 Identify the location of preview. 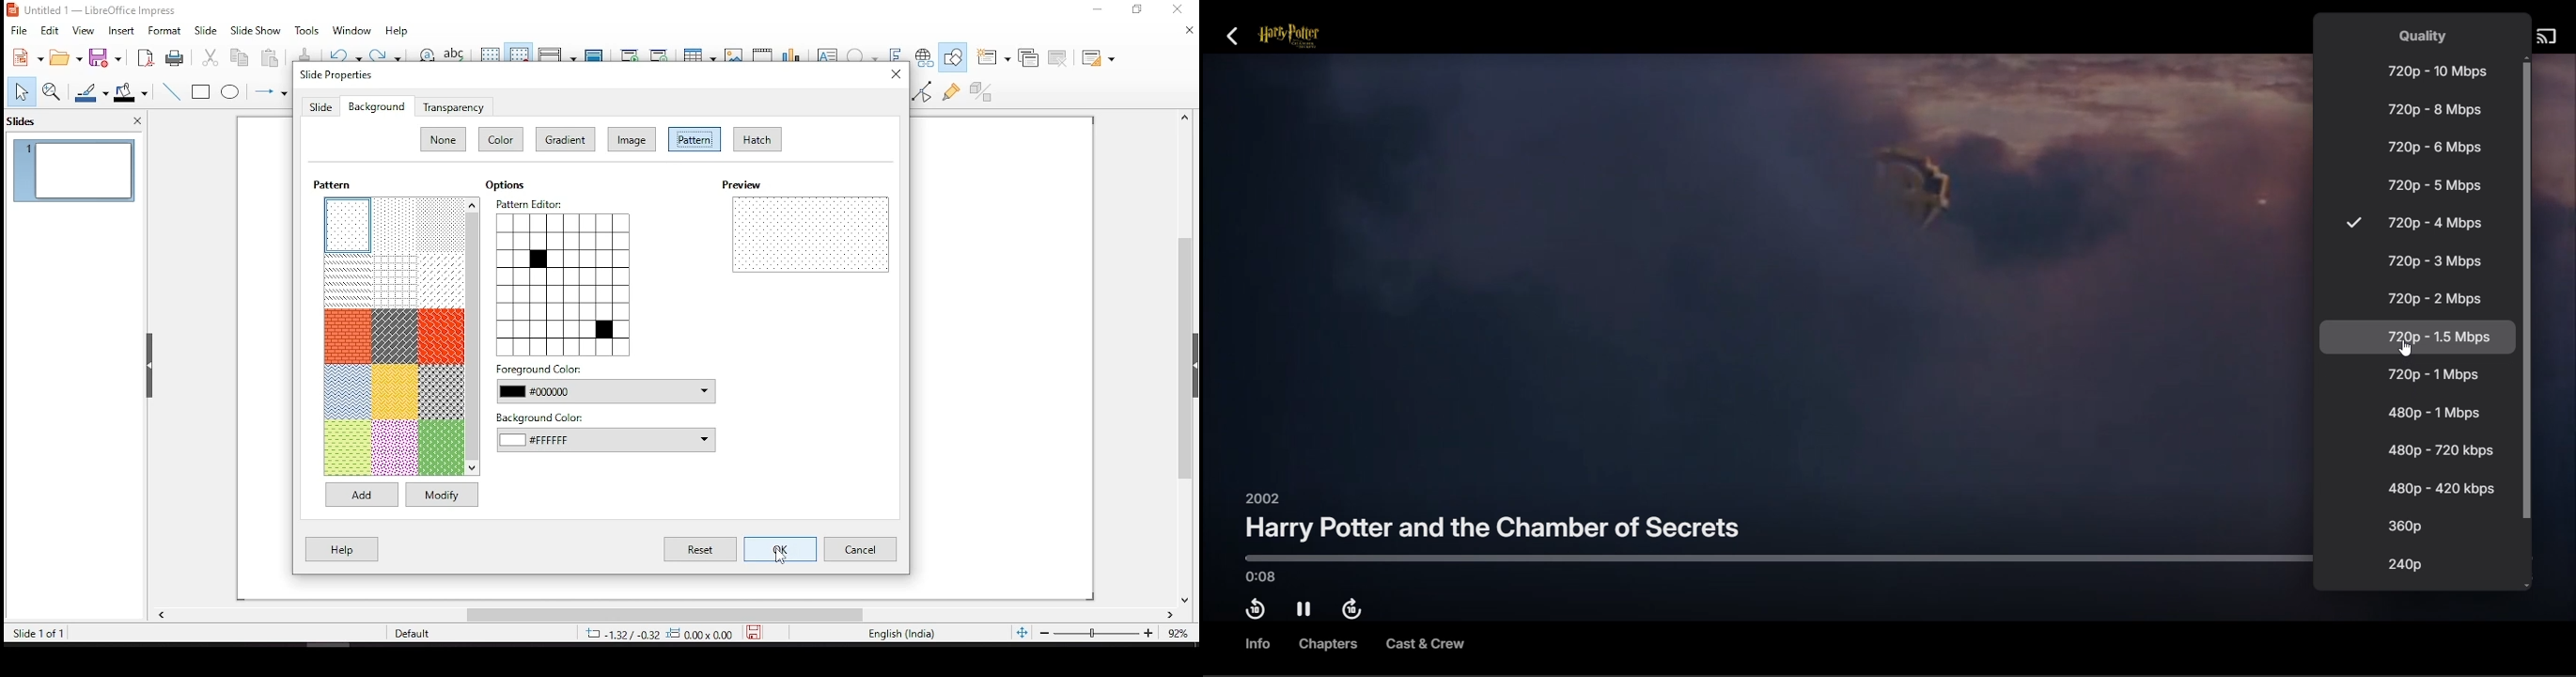
(810, 233).